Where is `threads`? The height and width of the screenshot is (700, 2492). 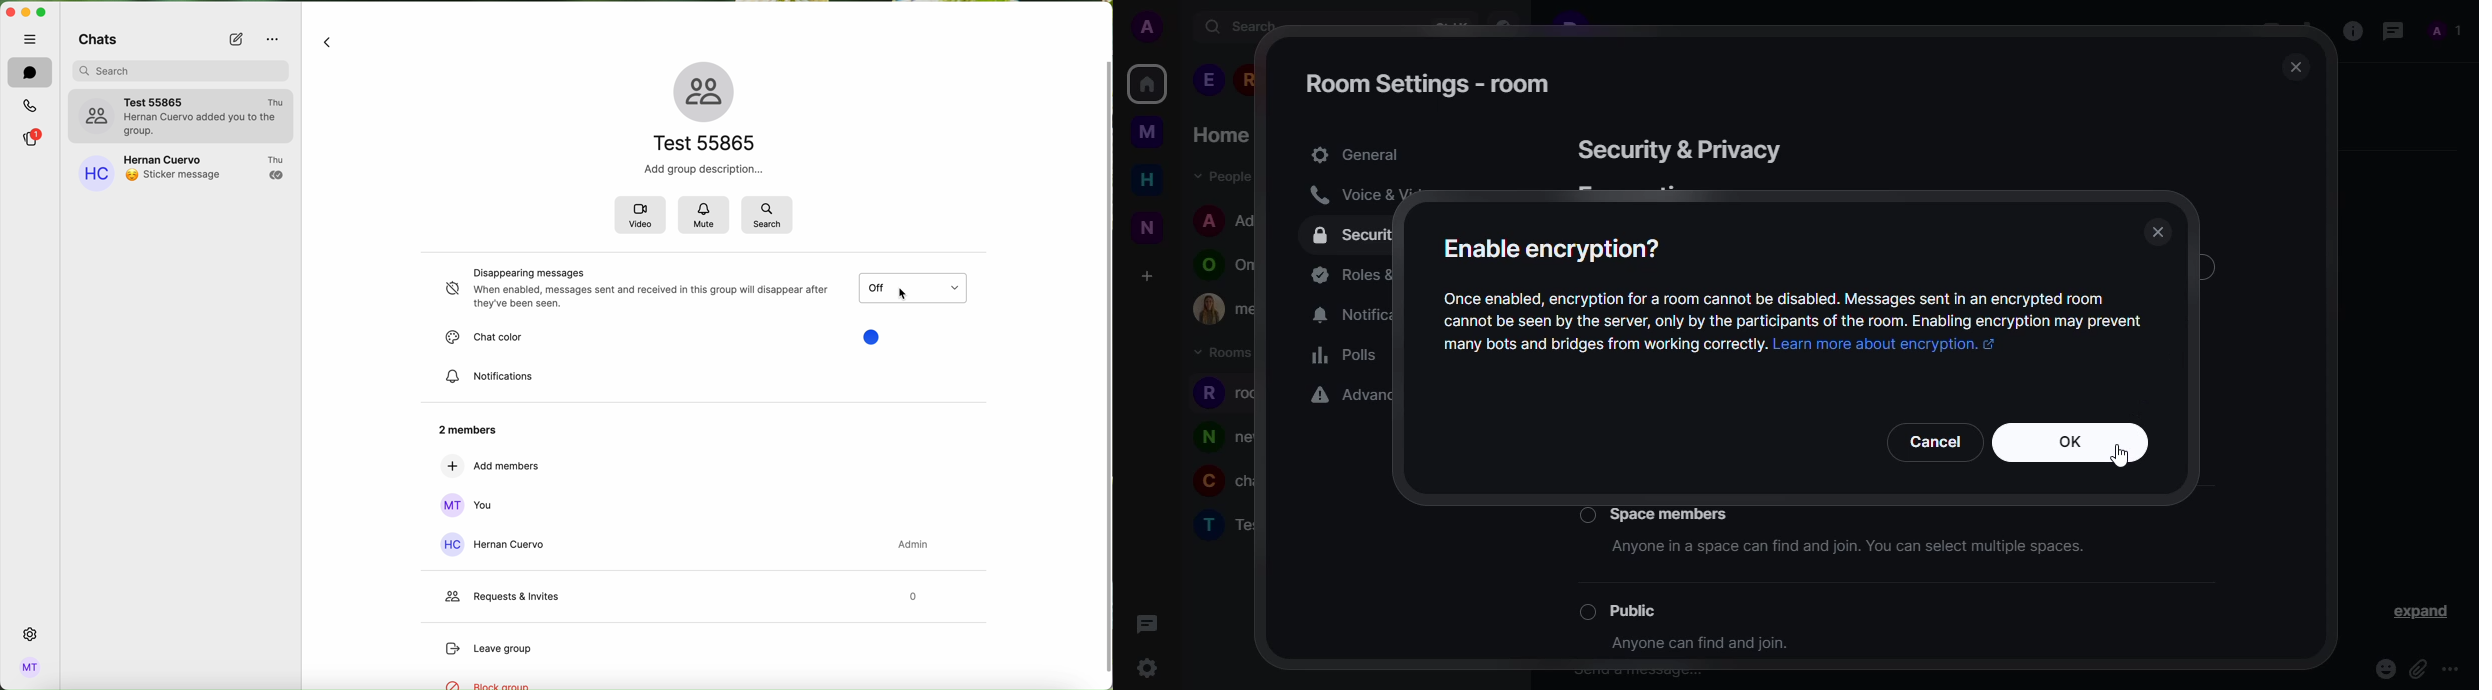
threads is located at coordinates (2391, 30).